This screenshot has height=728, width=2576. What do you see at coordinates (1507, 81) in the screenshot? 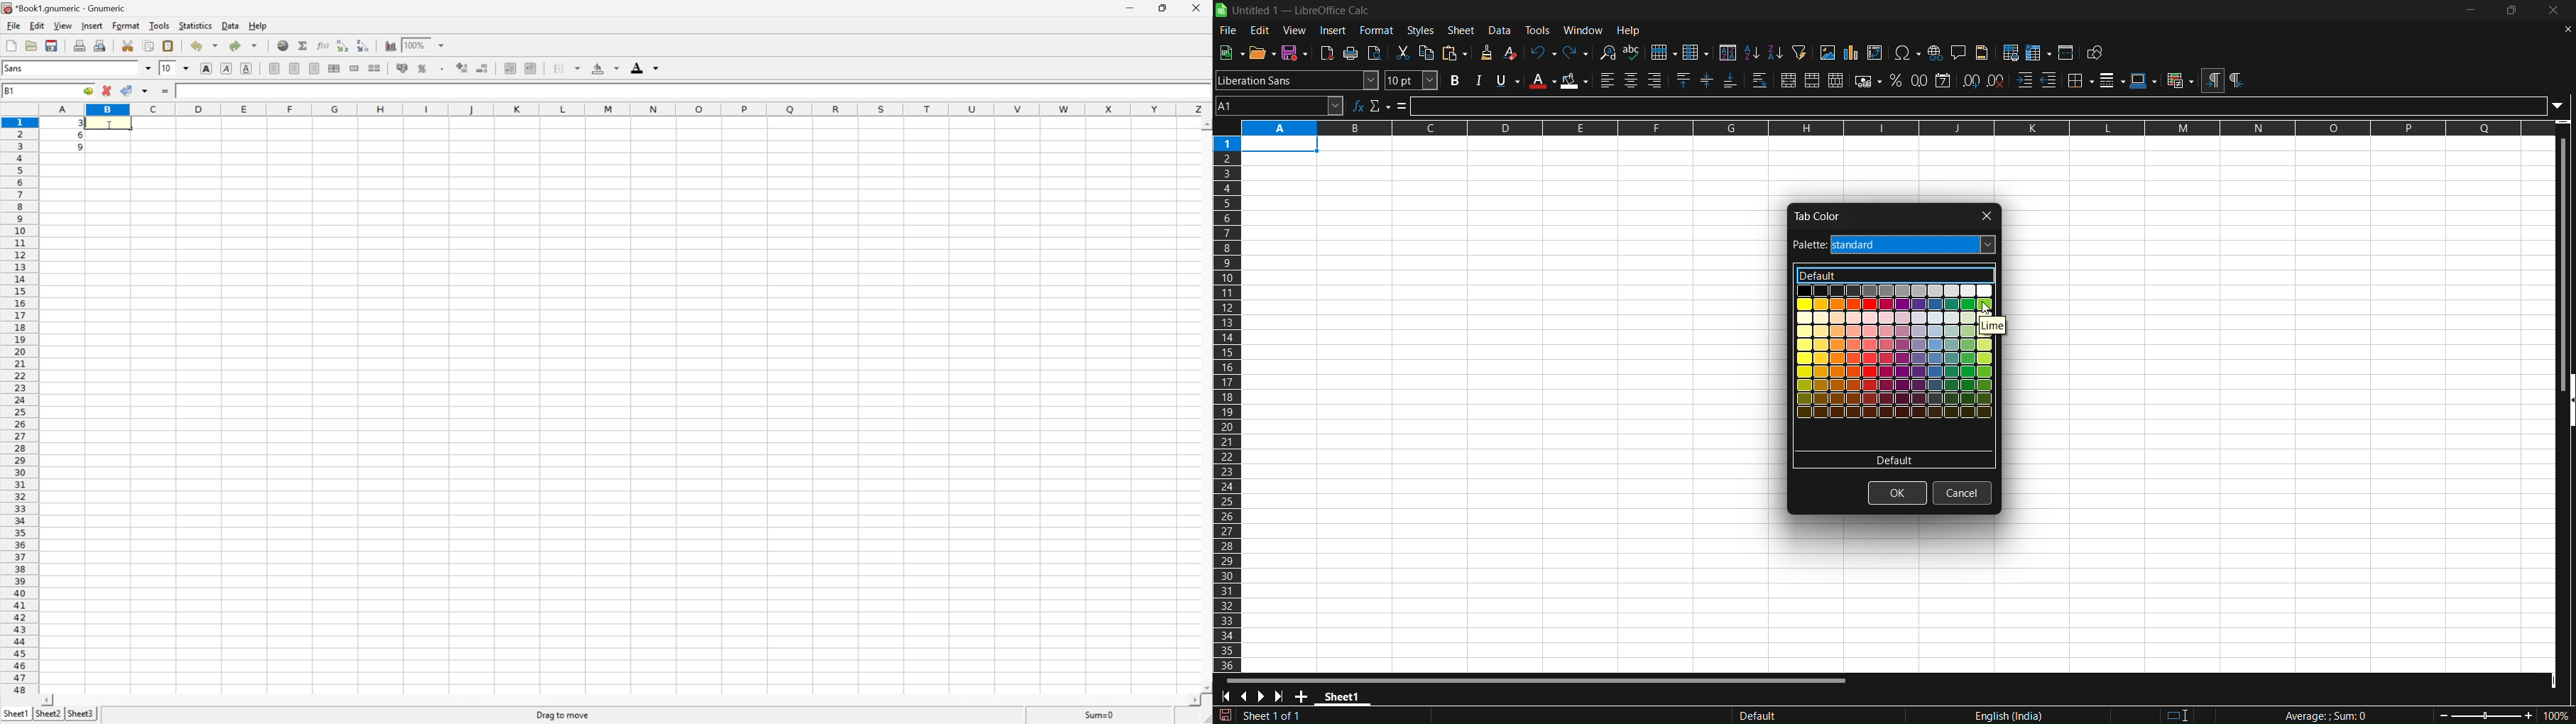
I see `underline` at bounding box center [1507, 81].